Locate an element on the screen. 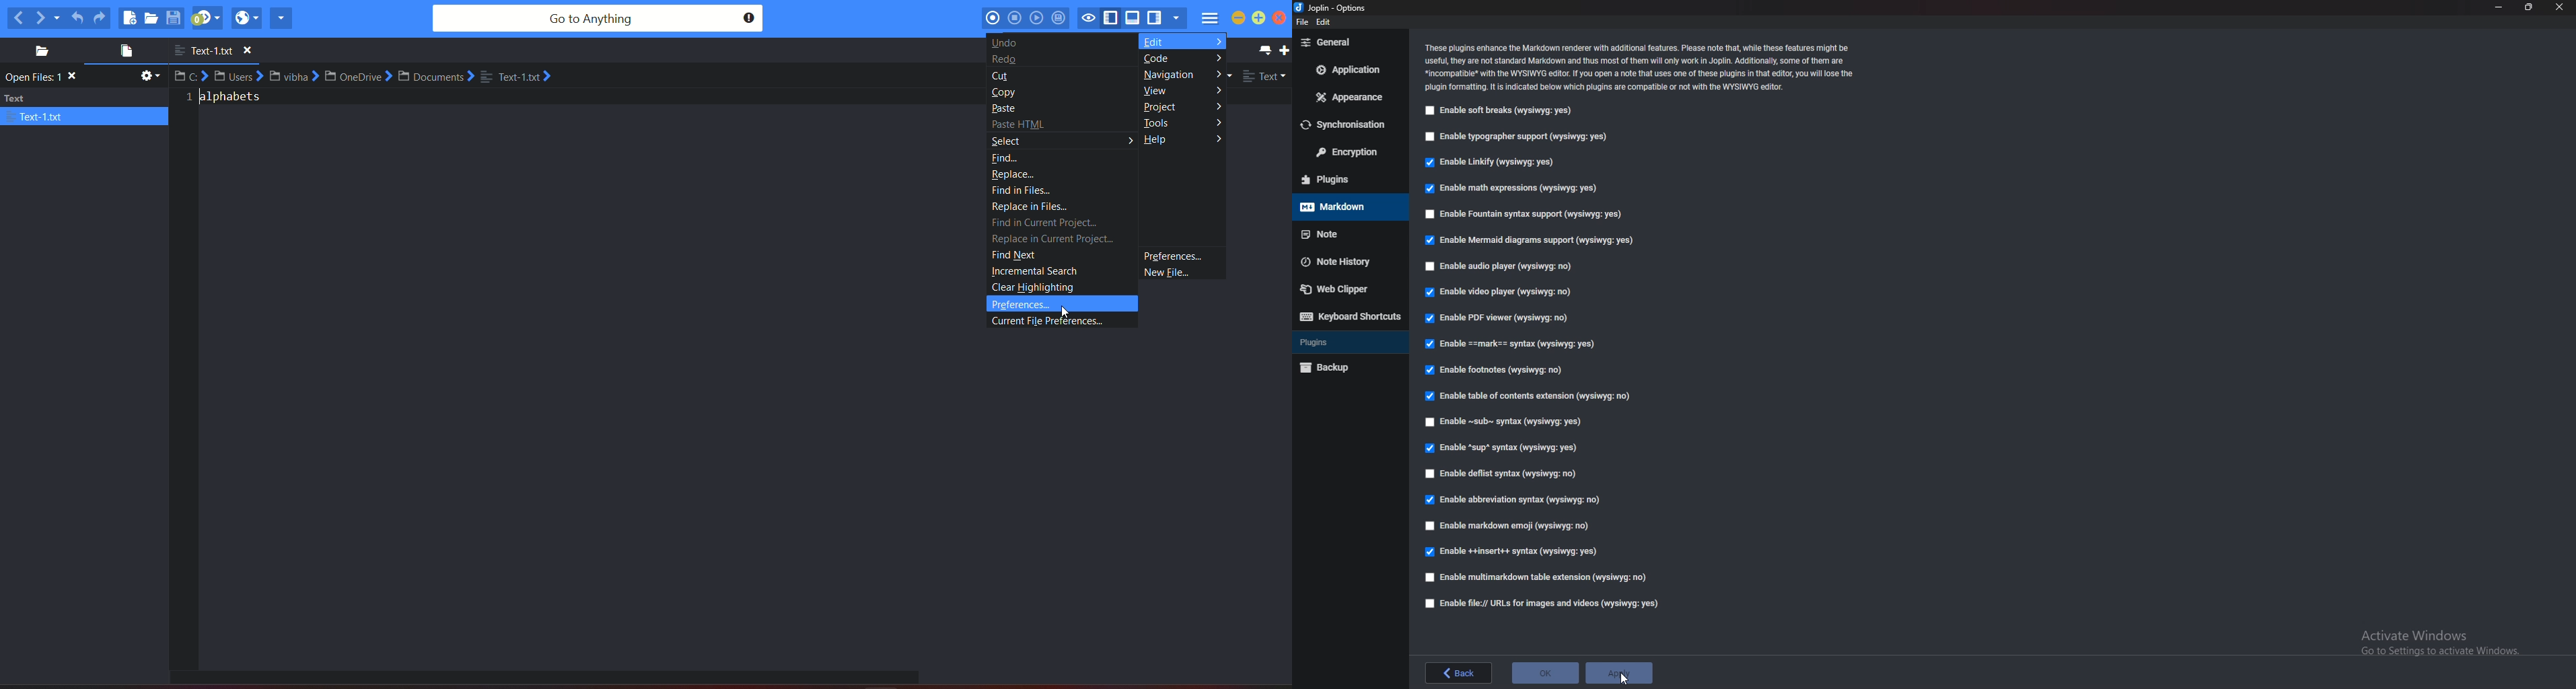 The image size is (2576, 700). cursor is located at coordinates (1625, 680).